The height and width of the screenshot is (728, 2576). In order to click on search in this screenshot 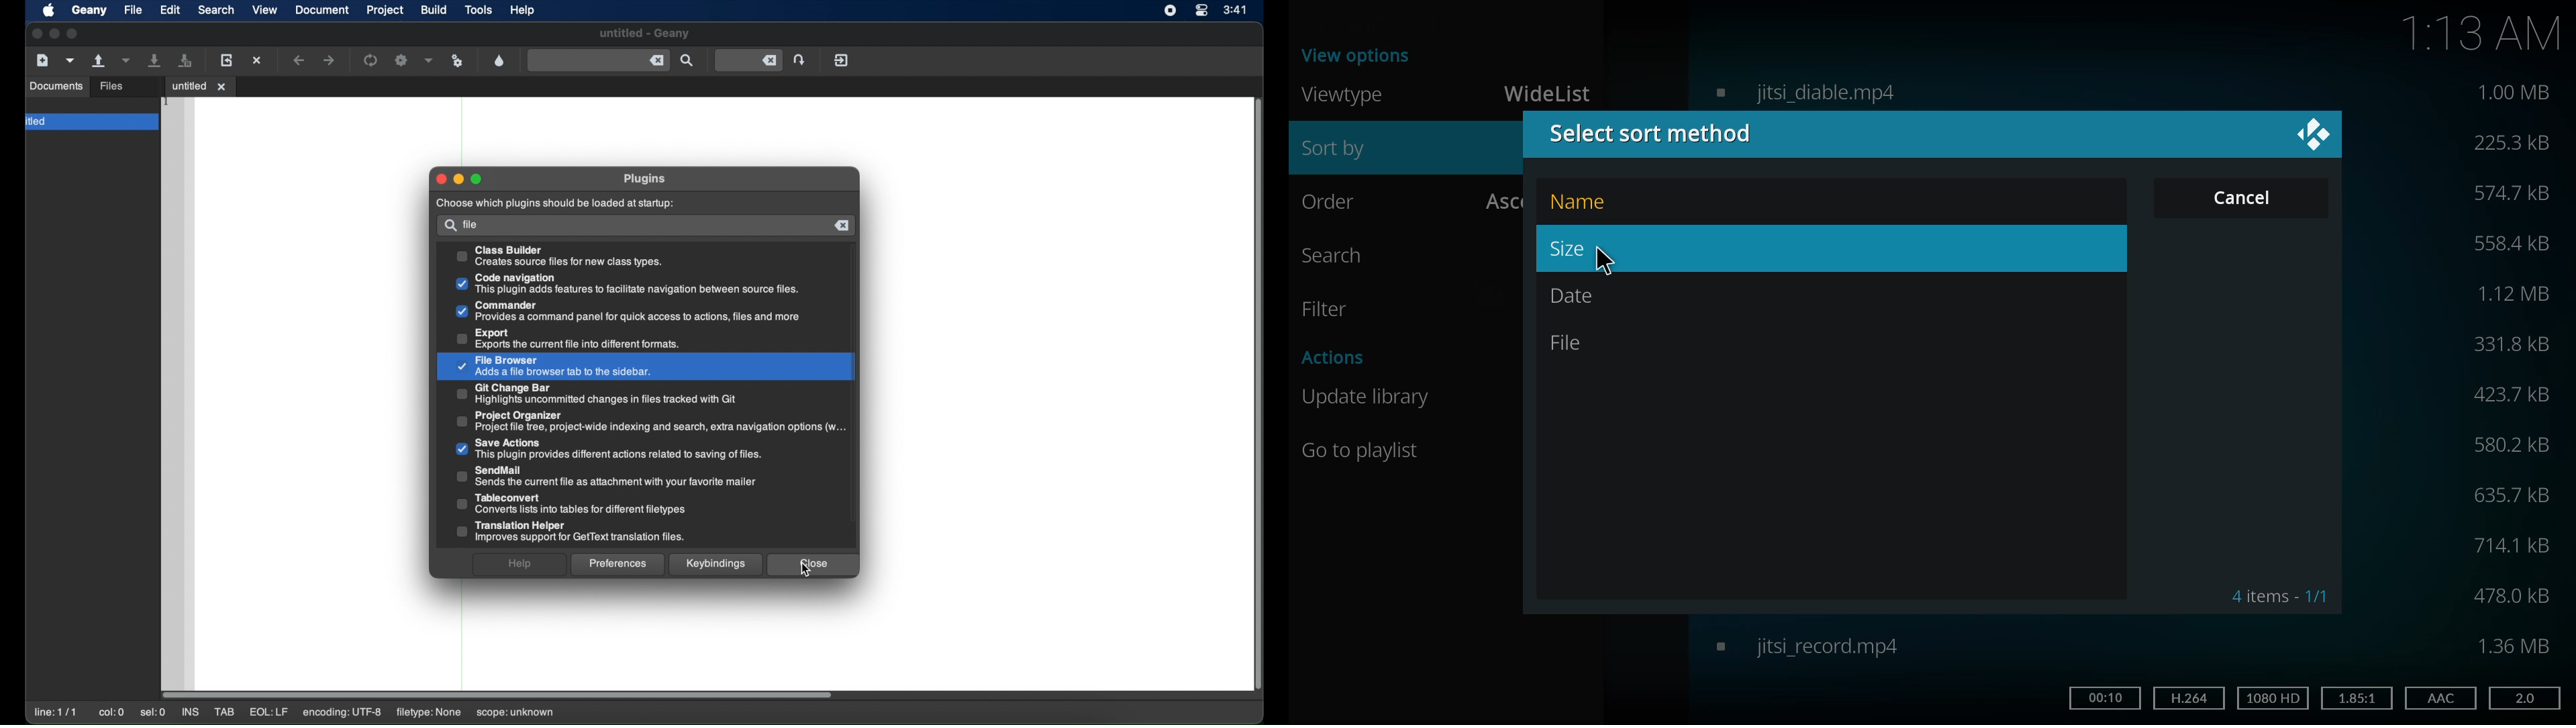, I will do `click(216, 10)`.